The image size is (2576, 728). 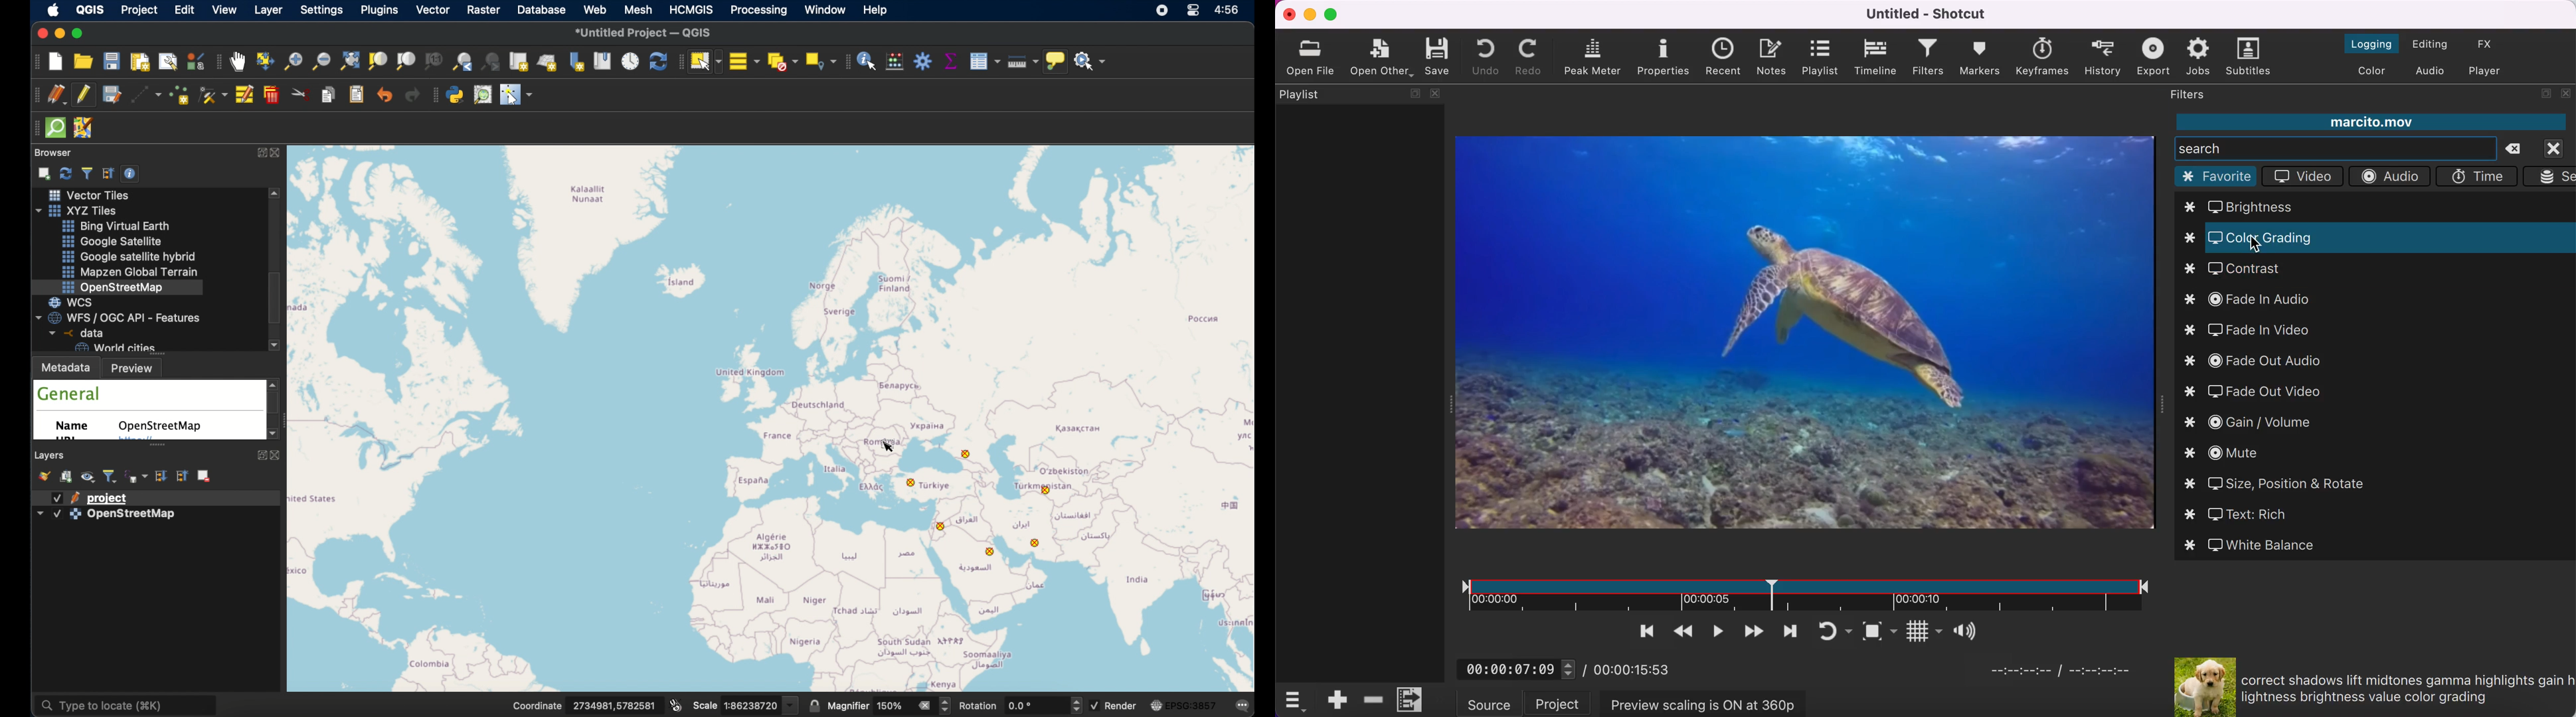 I want to click on open field calculator, so click(x=895, y=61).